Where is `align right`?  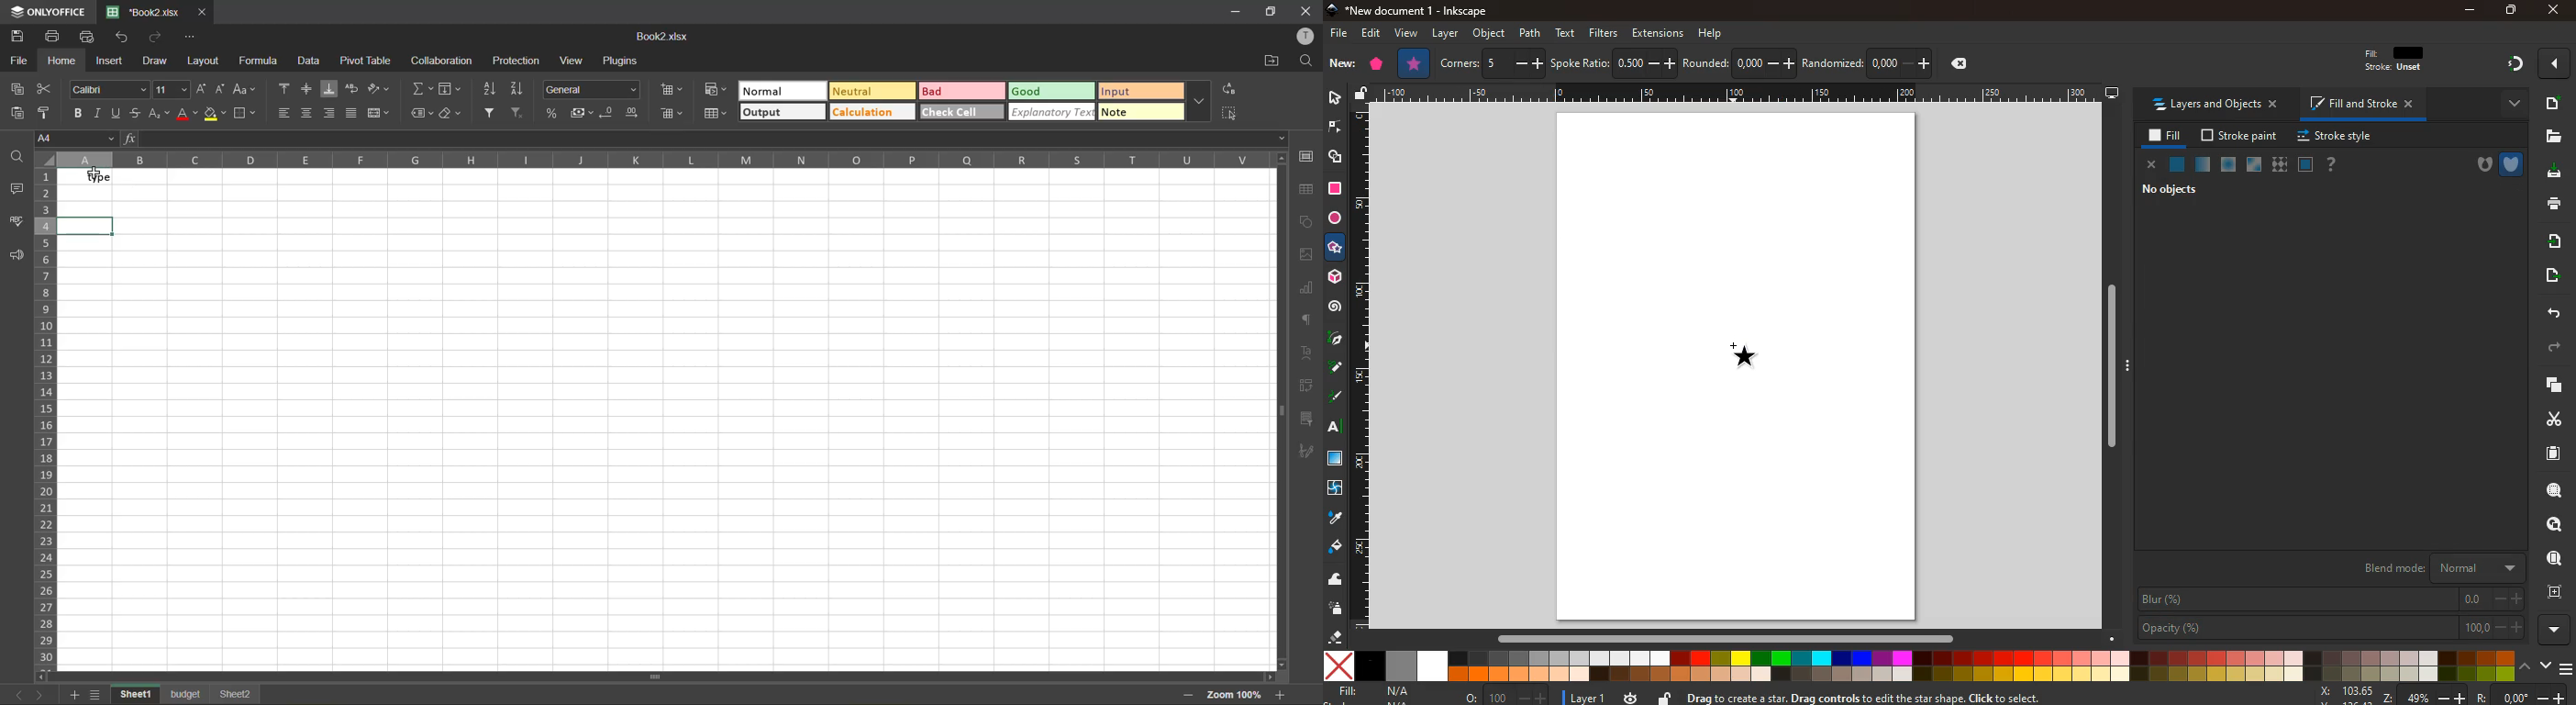 align right is located at coordinates (329, 111).